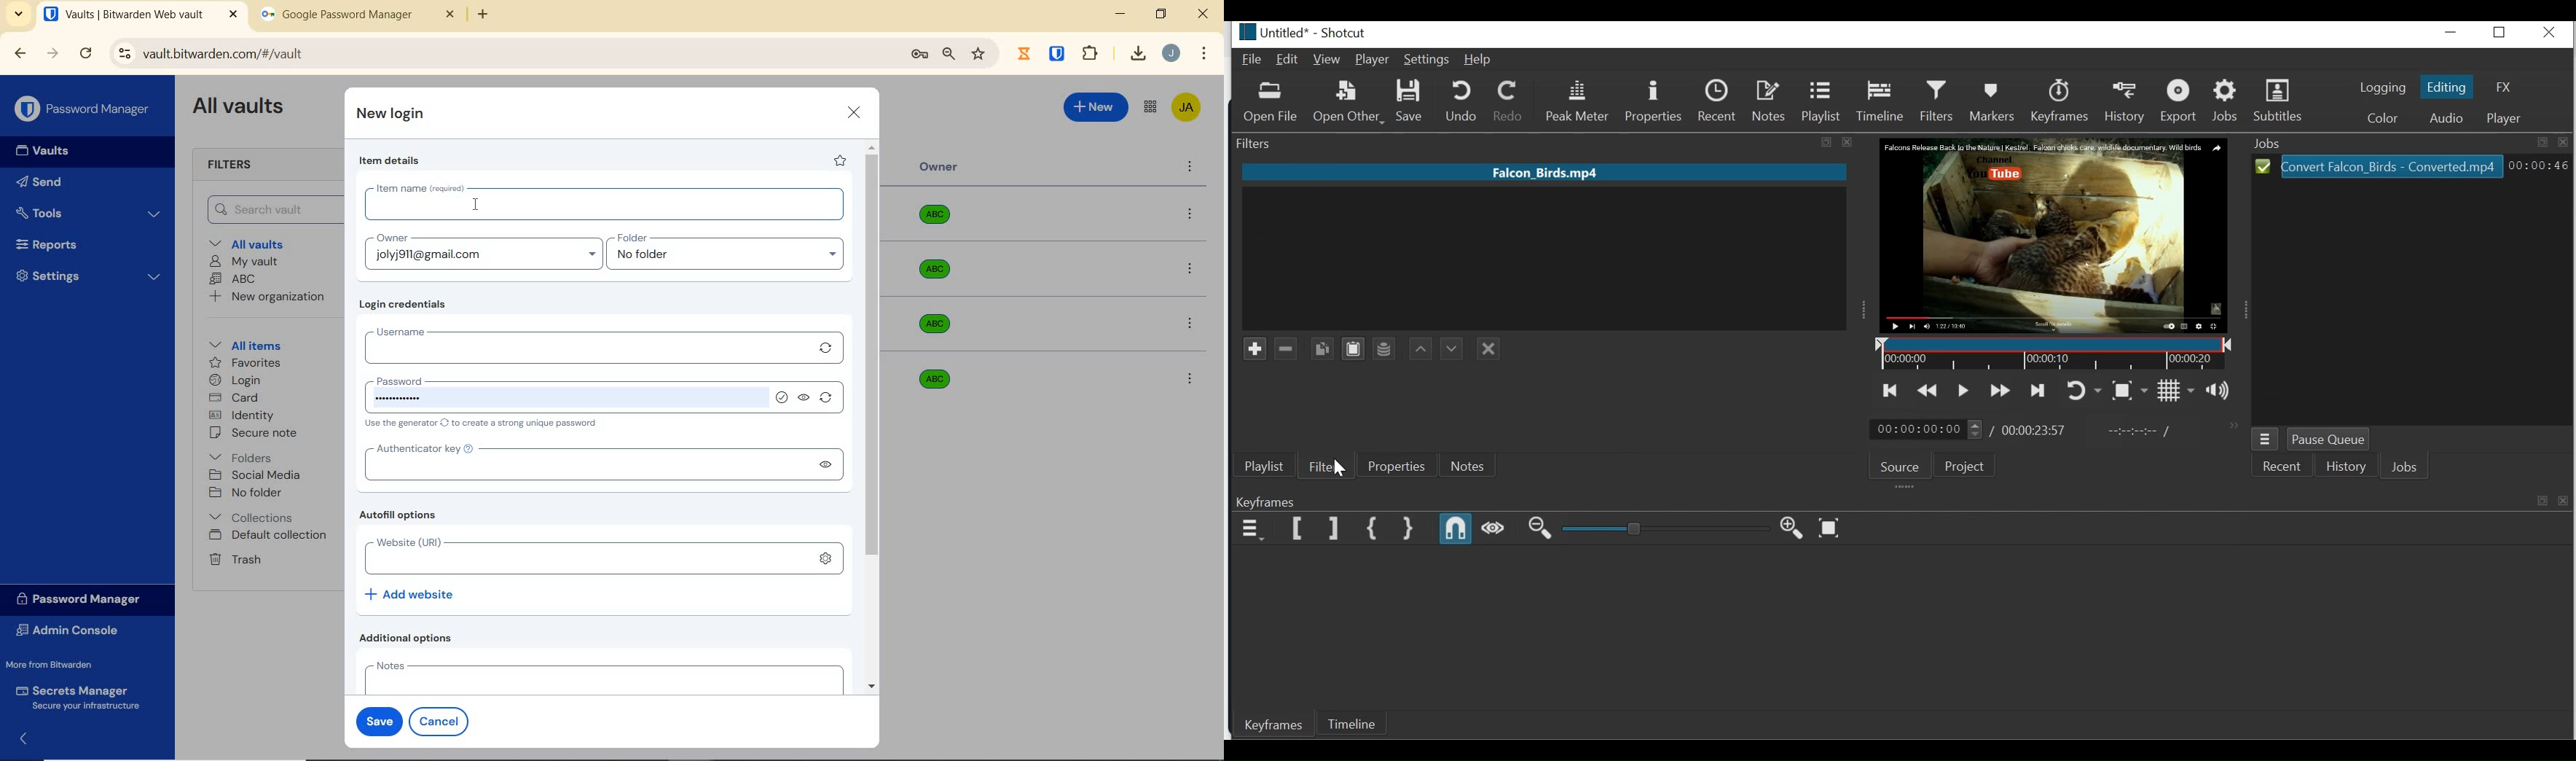 The width and height of the screenshot is (2576, 784). I want to click on Jobs, so click(2227, 101).